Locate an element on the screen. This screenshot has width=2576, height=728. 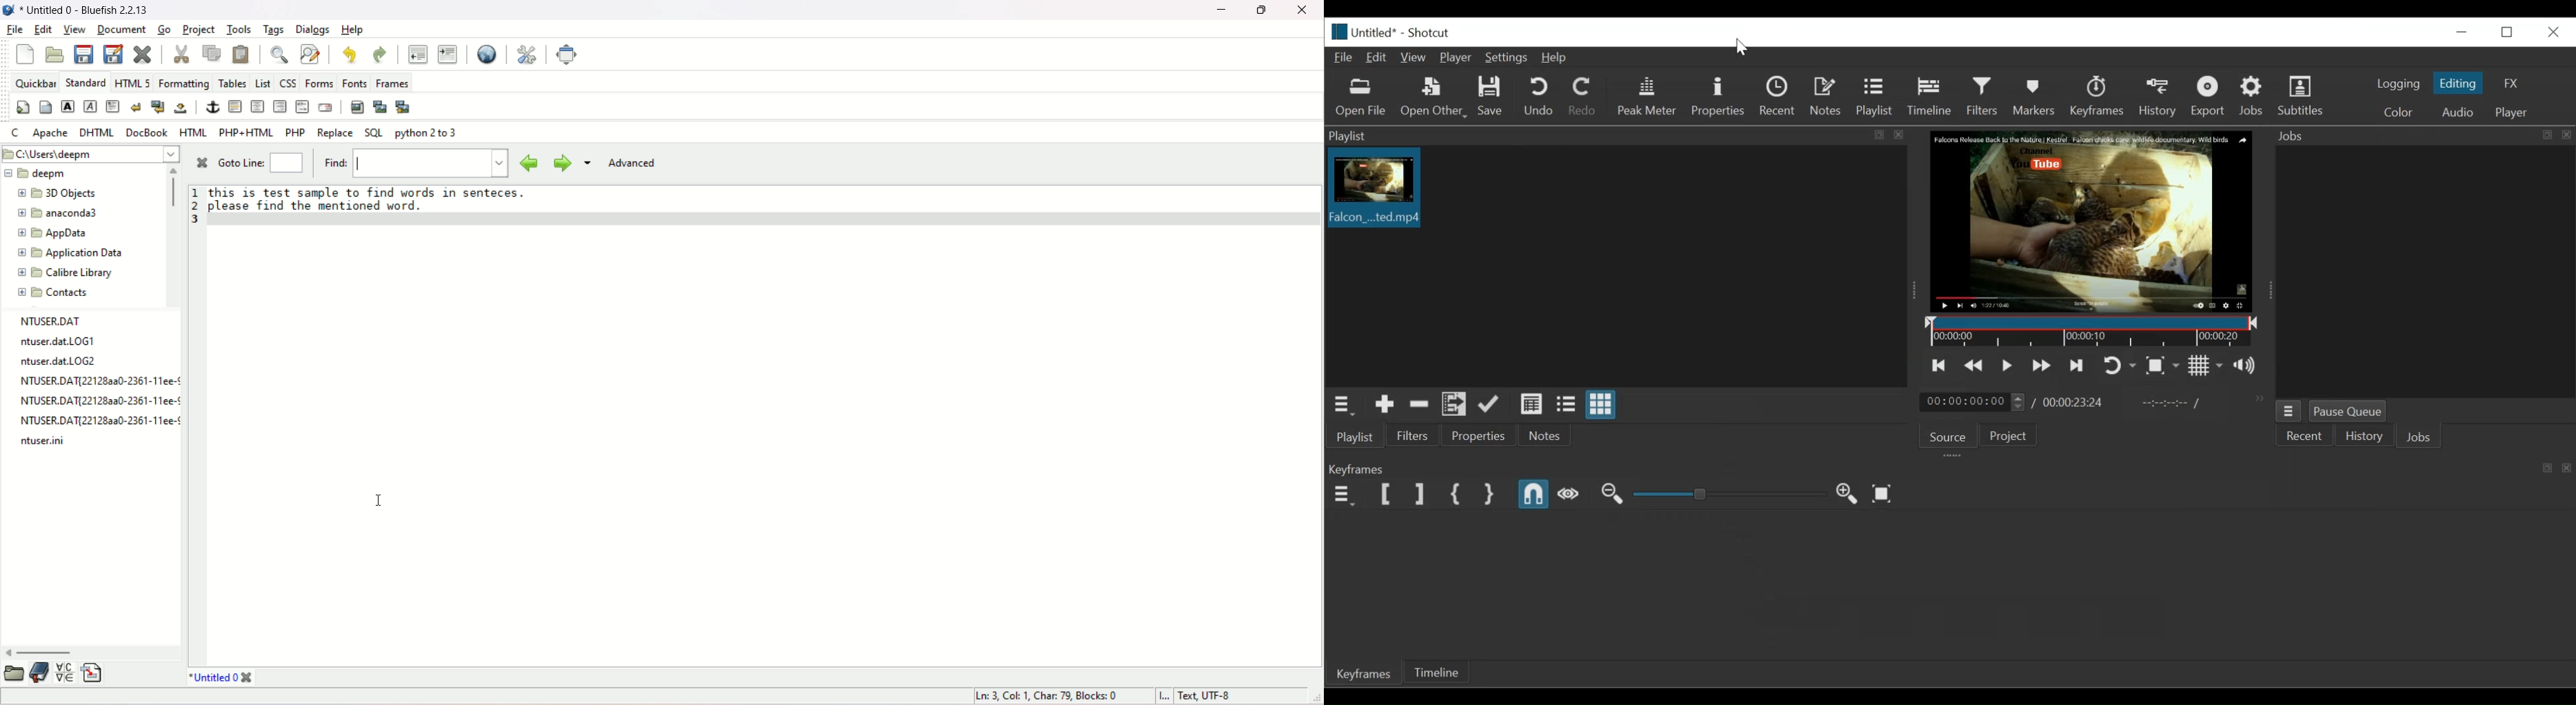
horizontal rule is located at coordinates (234, 106).